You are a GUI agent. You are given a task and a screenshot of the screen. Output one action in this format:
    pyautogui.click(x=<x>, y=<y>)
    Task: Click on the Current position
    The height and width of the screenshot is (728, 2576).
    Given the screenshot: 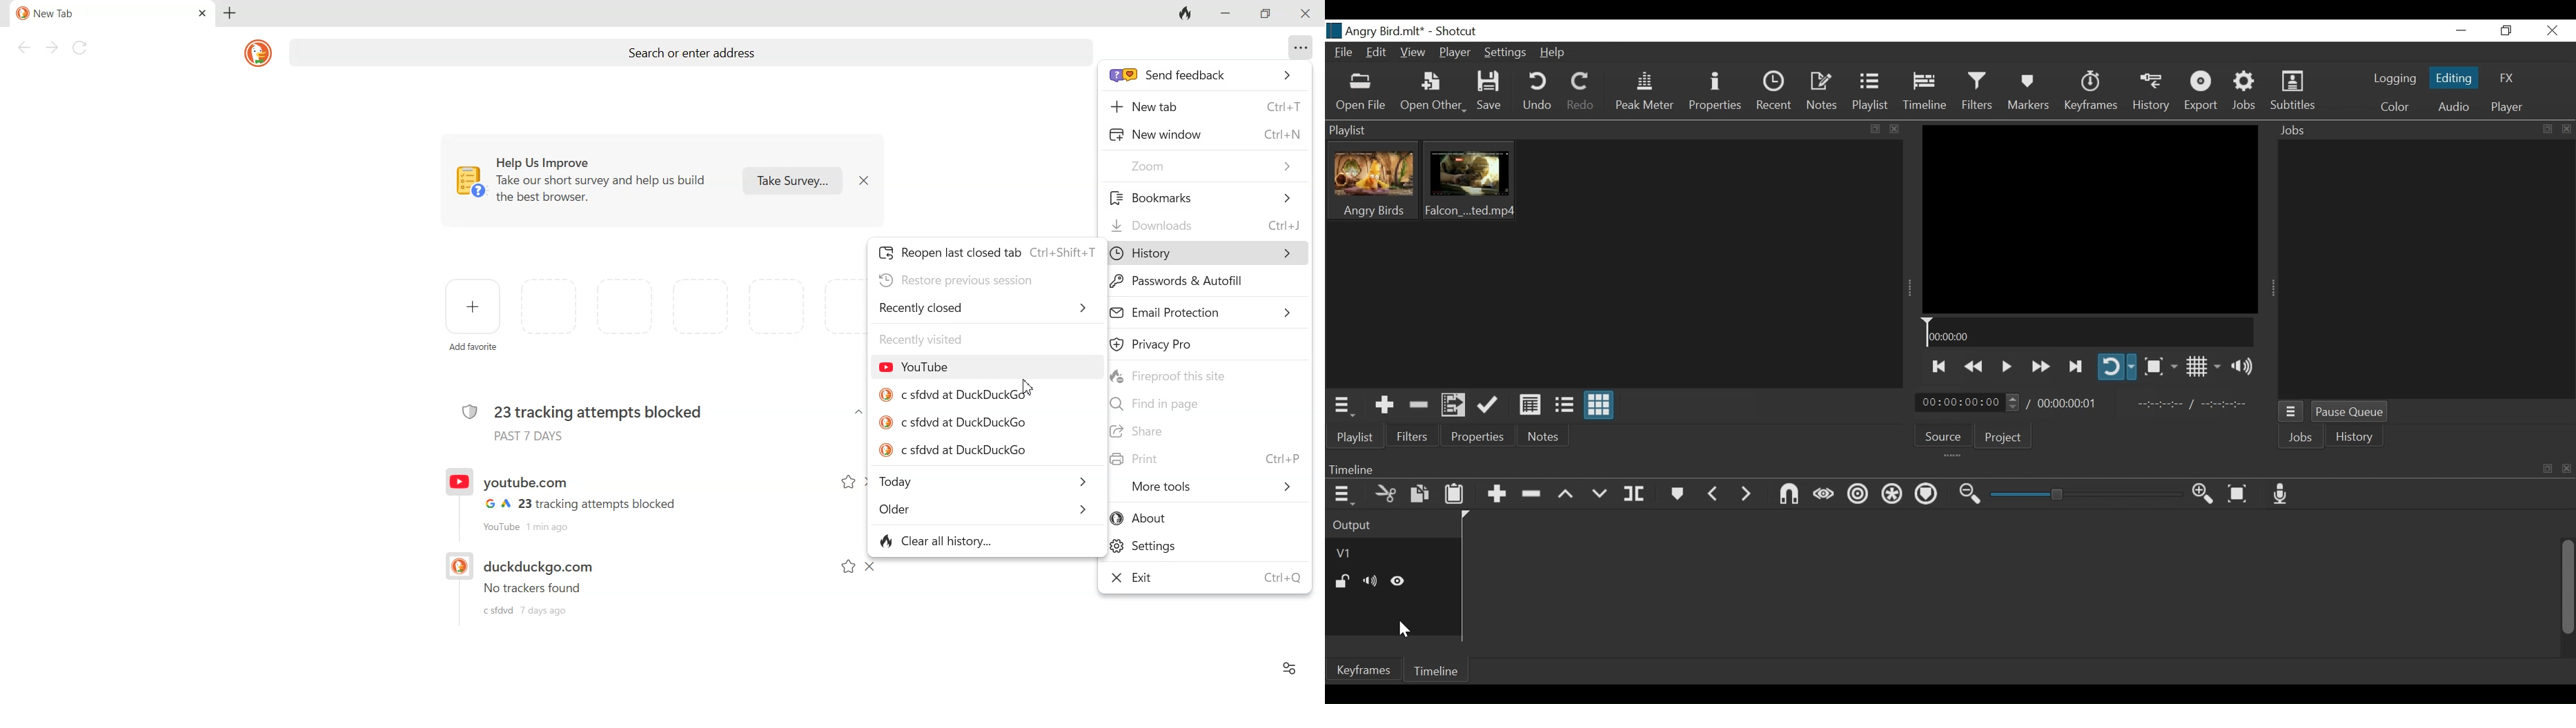 What is the action you would take?
    pyautogui.click(x=1968, y=402)
    